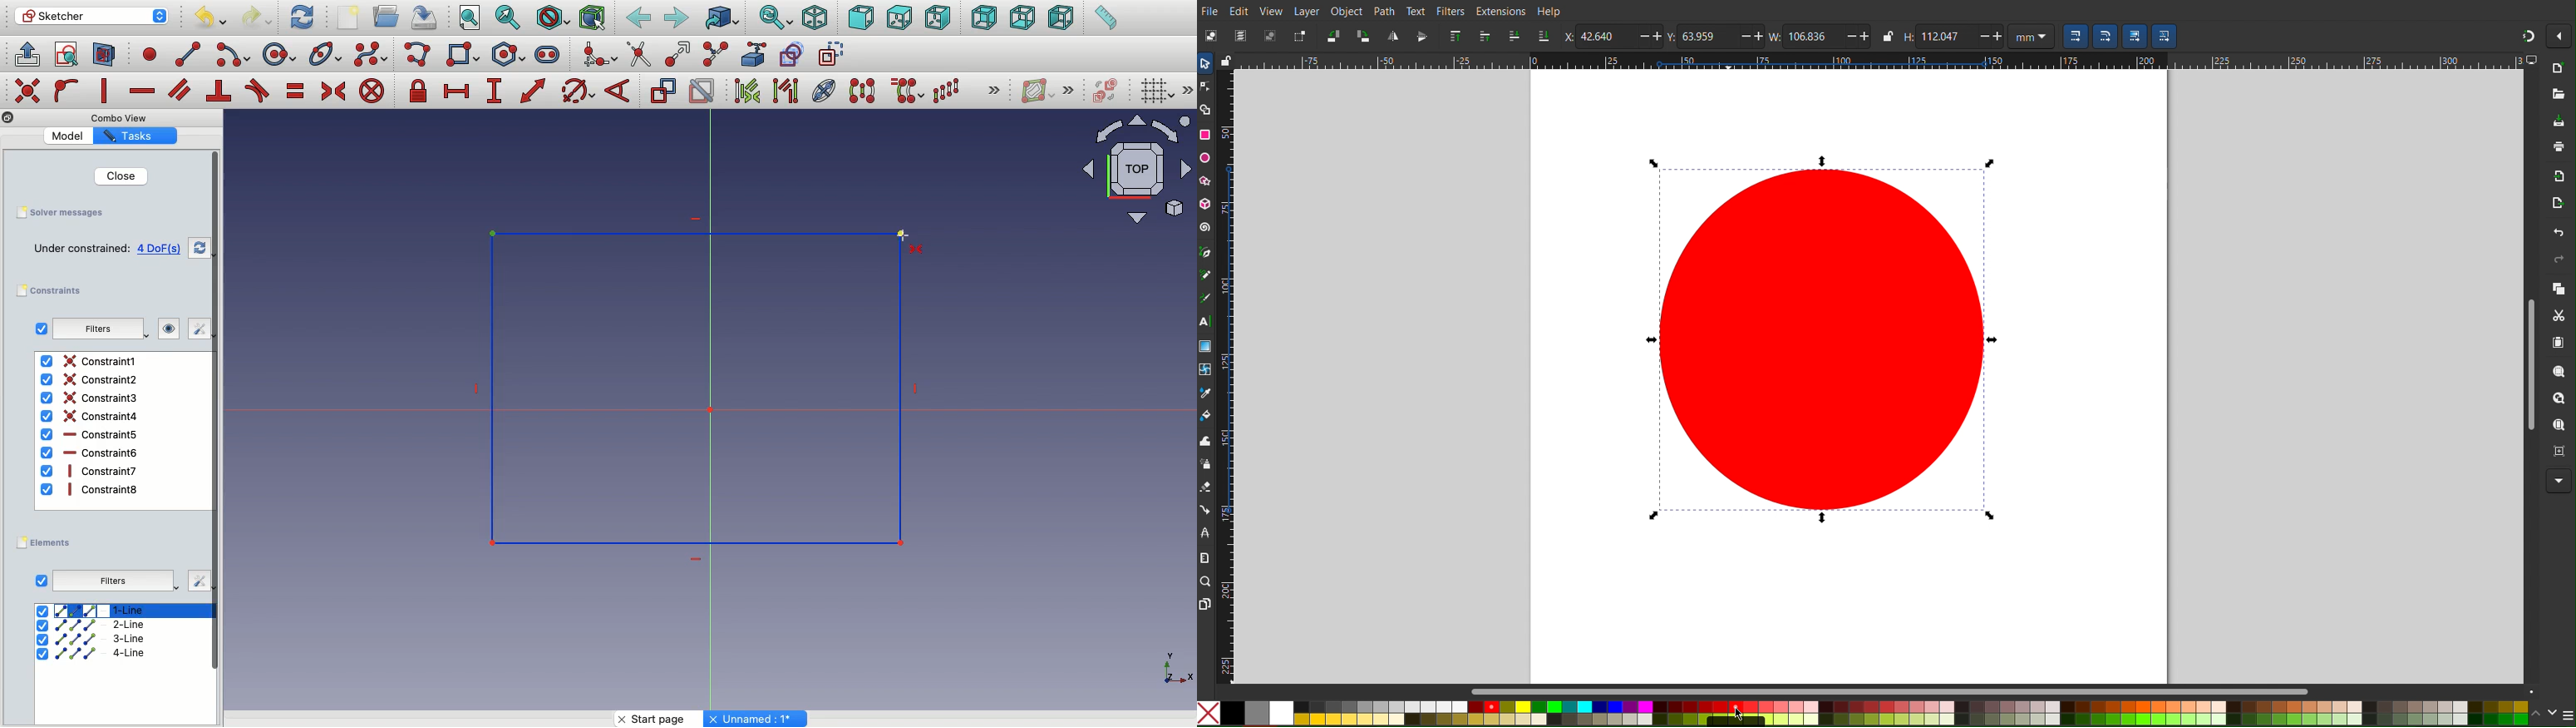  What do you see at coordinates (1206, 135) in the screenshot?
I see `Square Tool` at bounding box center [1206, 135].